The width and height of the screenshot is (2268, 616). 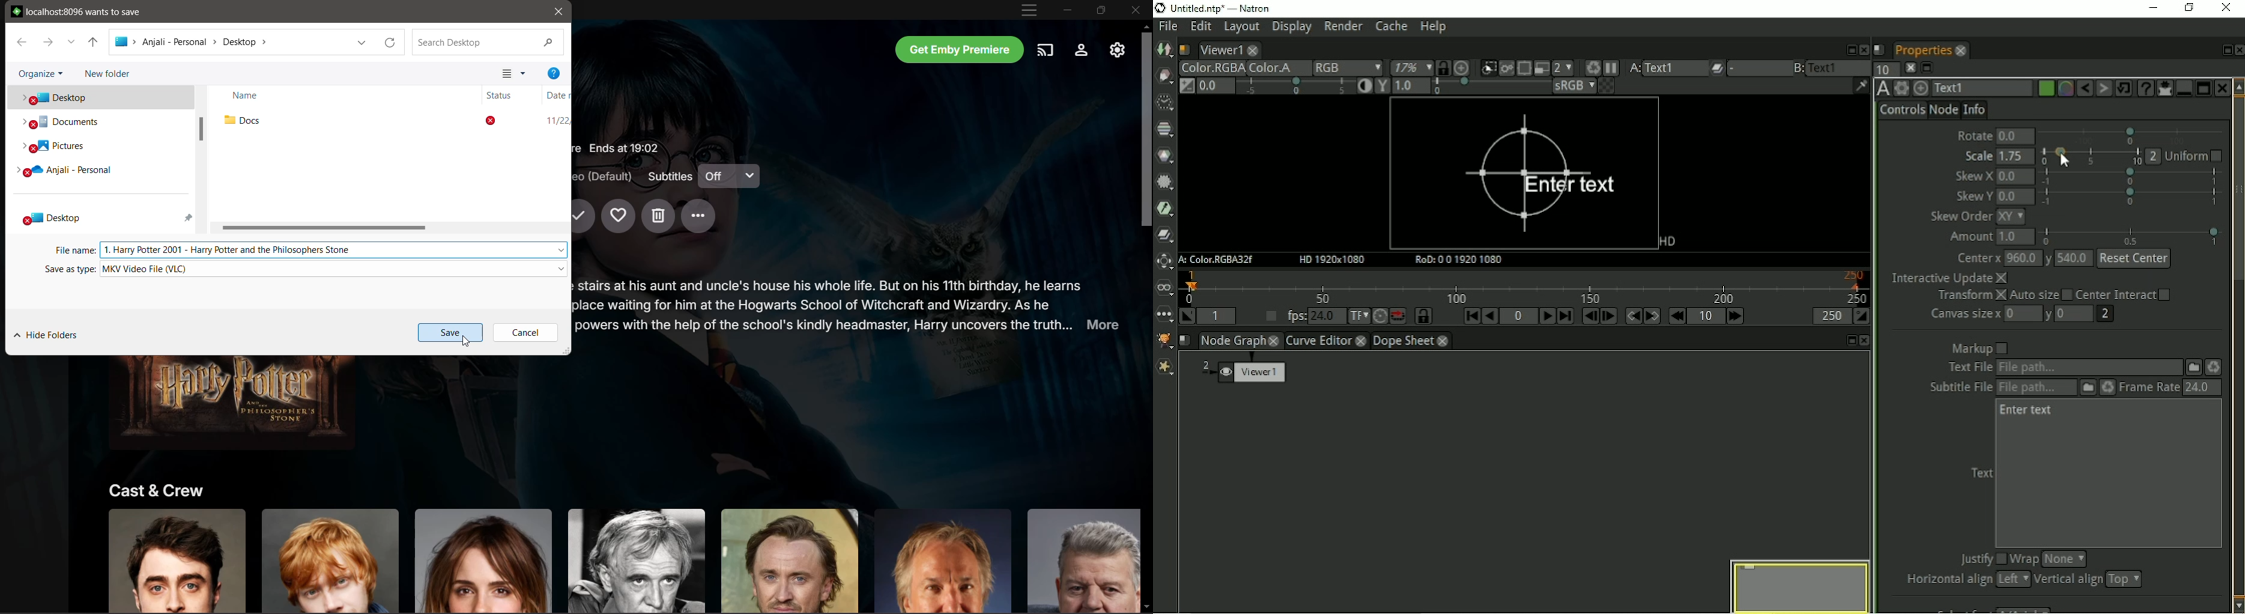 I want to click on Add to Favorites, so click(x=618, y=216).